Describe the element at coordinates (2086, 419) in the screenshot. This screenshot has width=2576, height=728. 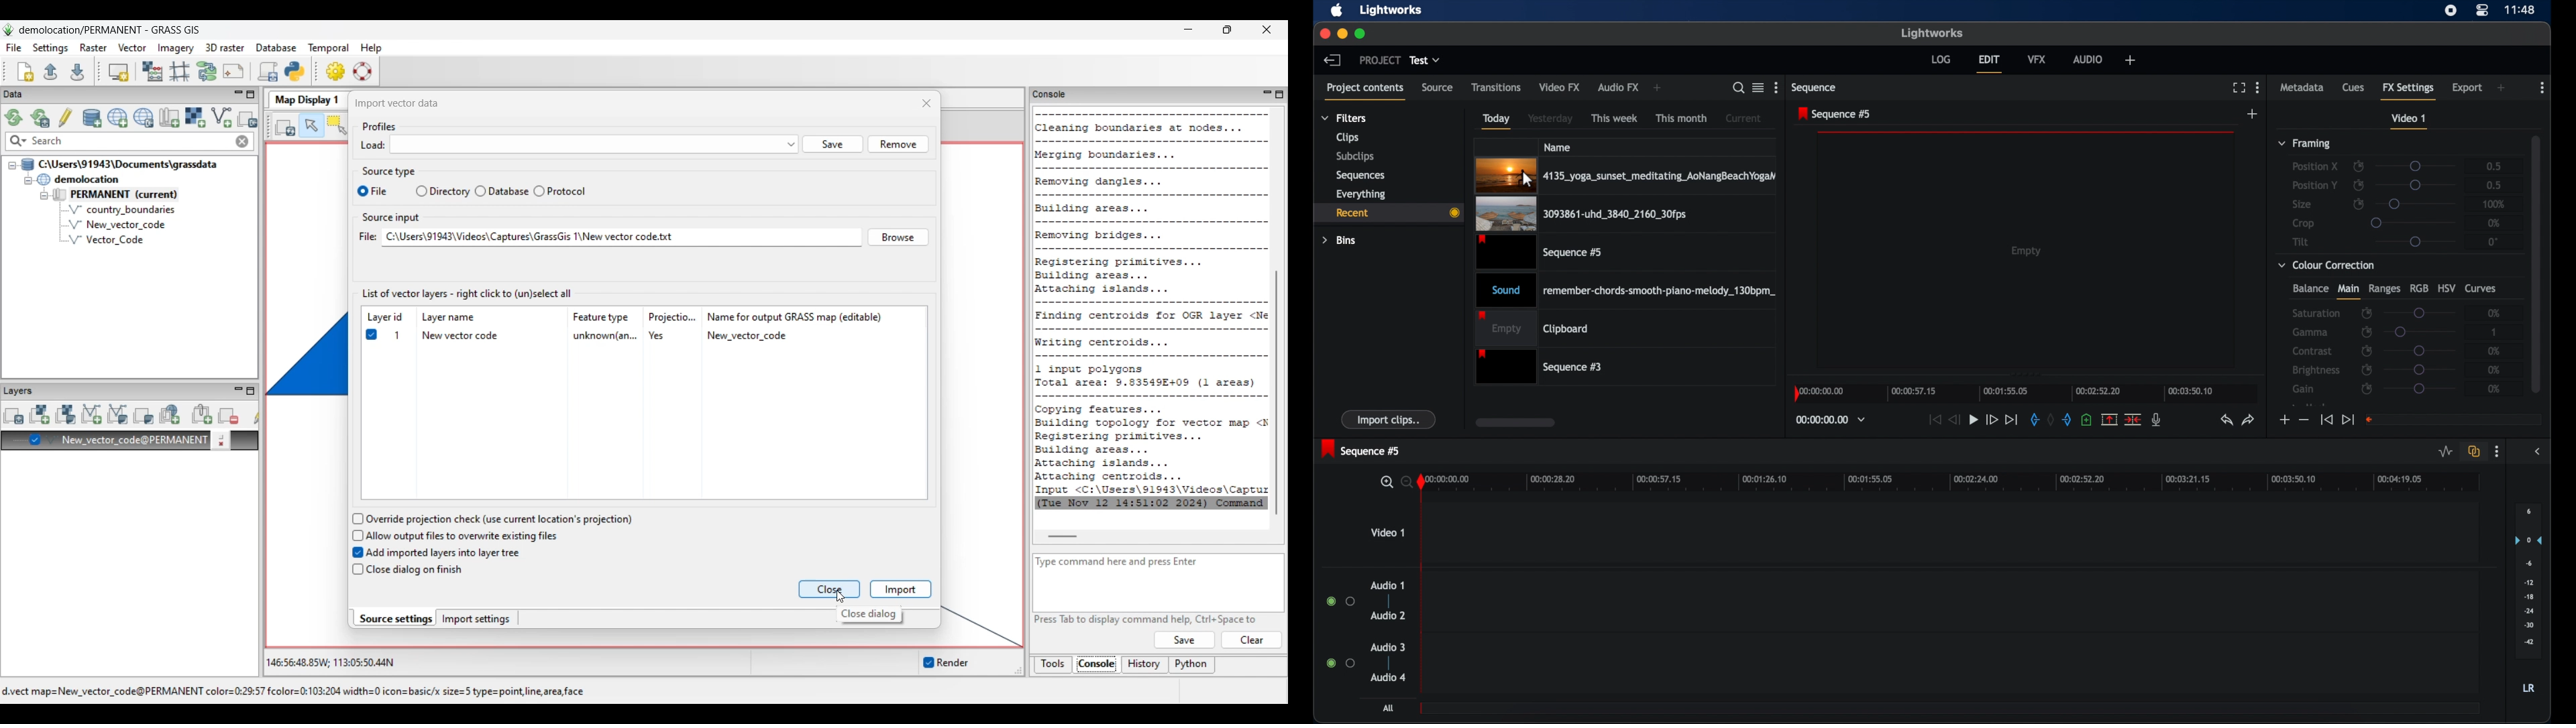
I see `adduce at the current position` at that location.